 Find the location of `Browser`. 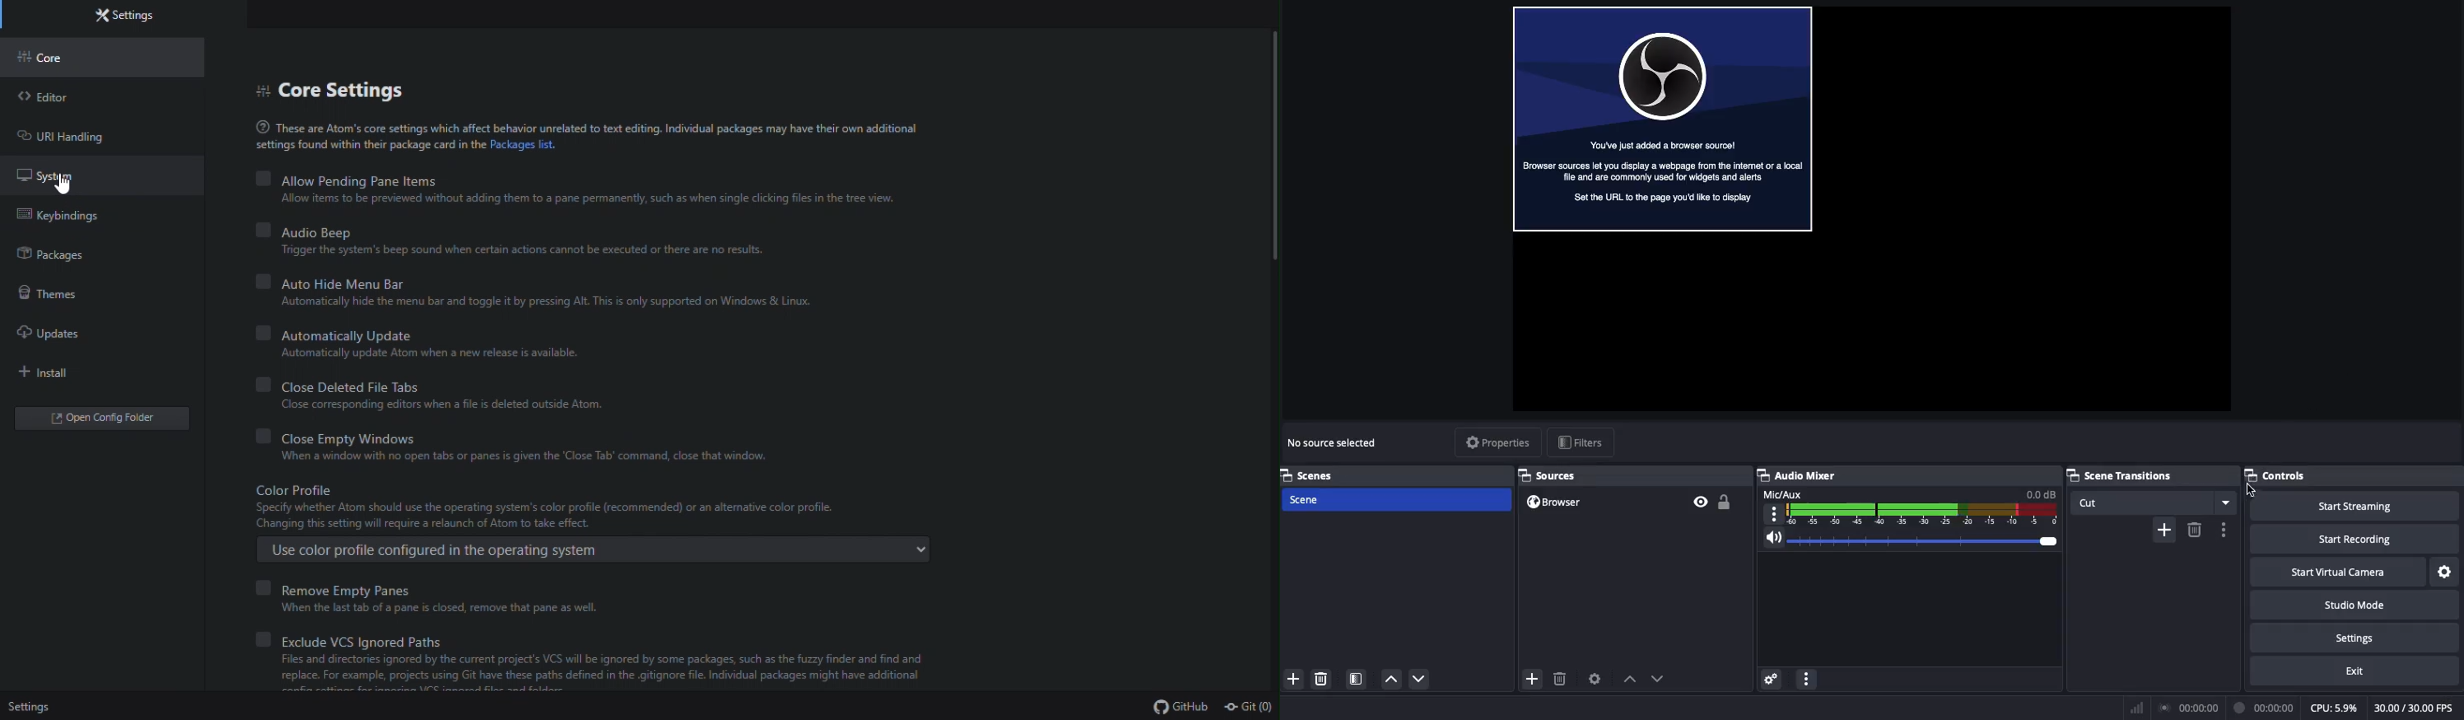

Browser is located at coordinates (1662, 120).